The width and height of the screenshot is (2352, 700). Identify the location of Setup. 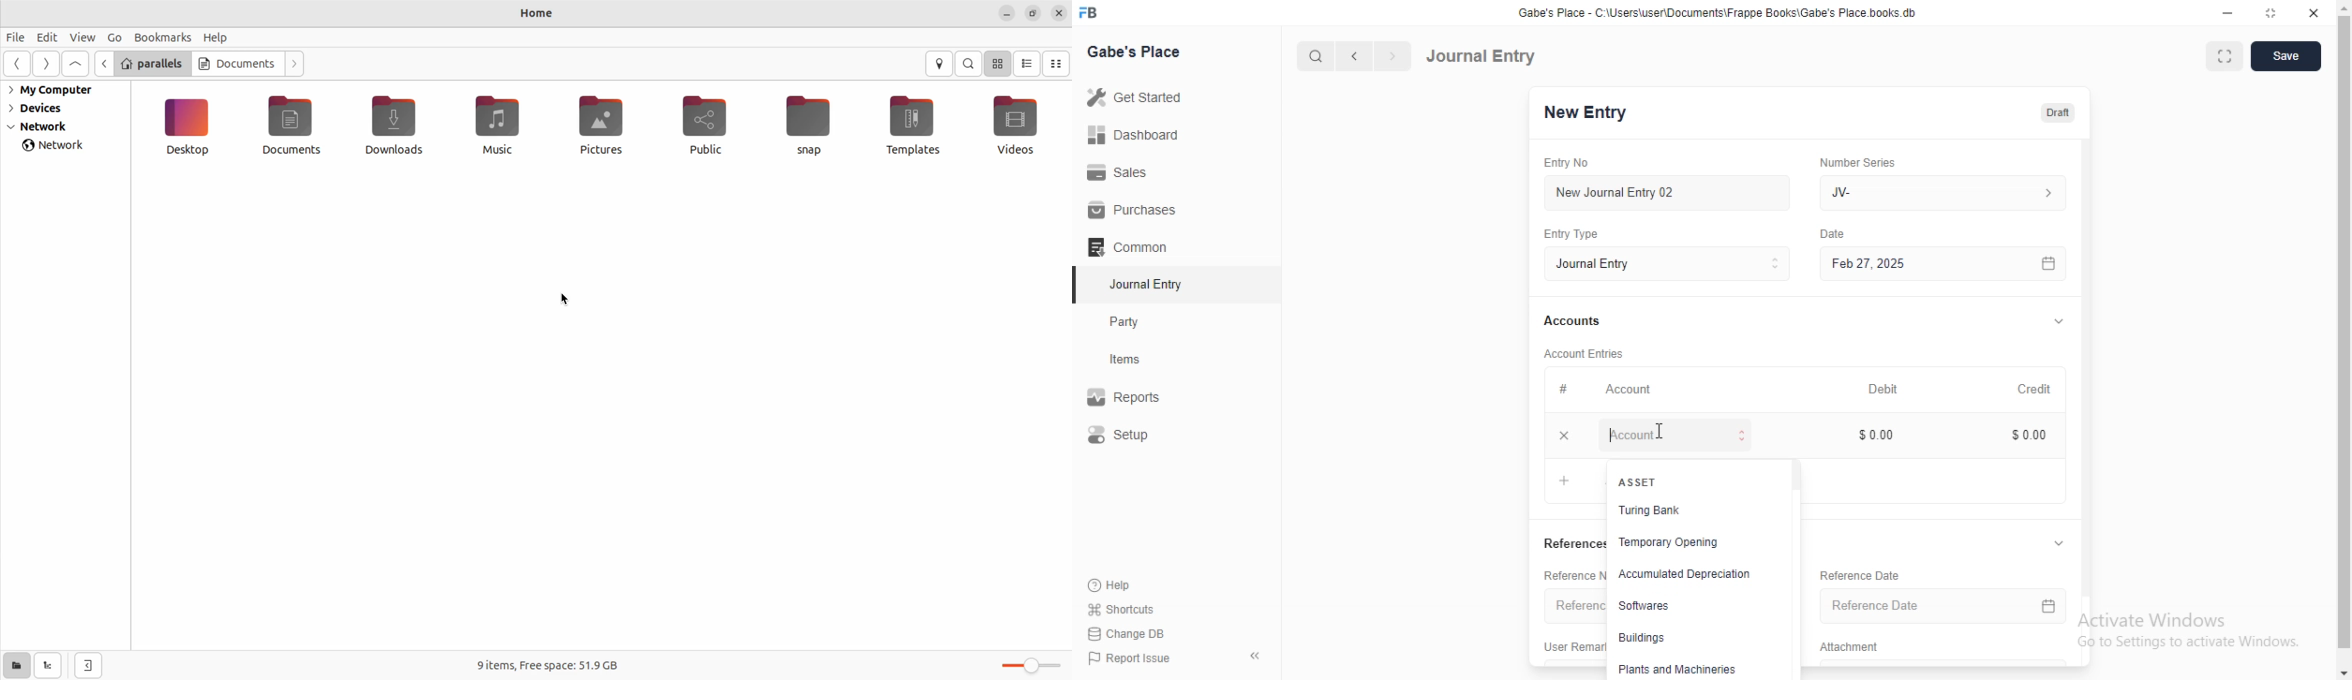
(1121, 434).